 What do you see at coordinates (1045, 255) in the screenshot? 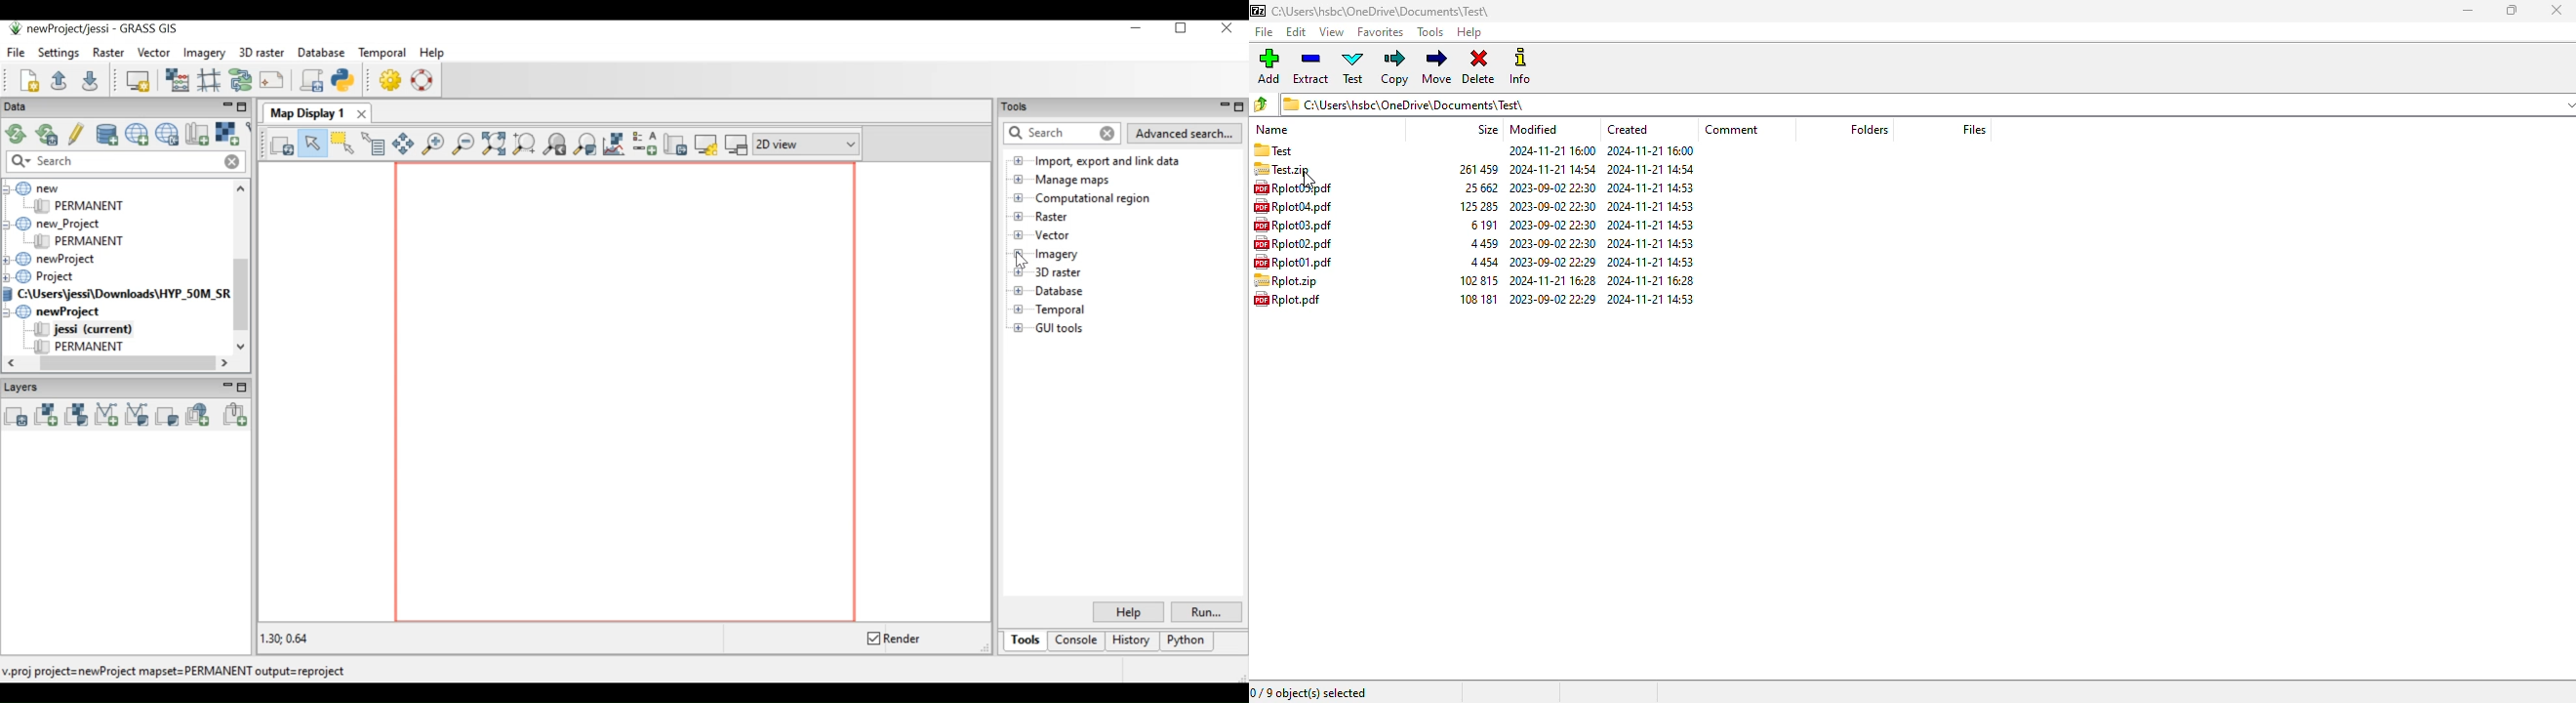
I see `Imagery` at bounding box center [1045, 255].